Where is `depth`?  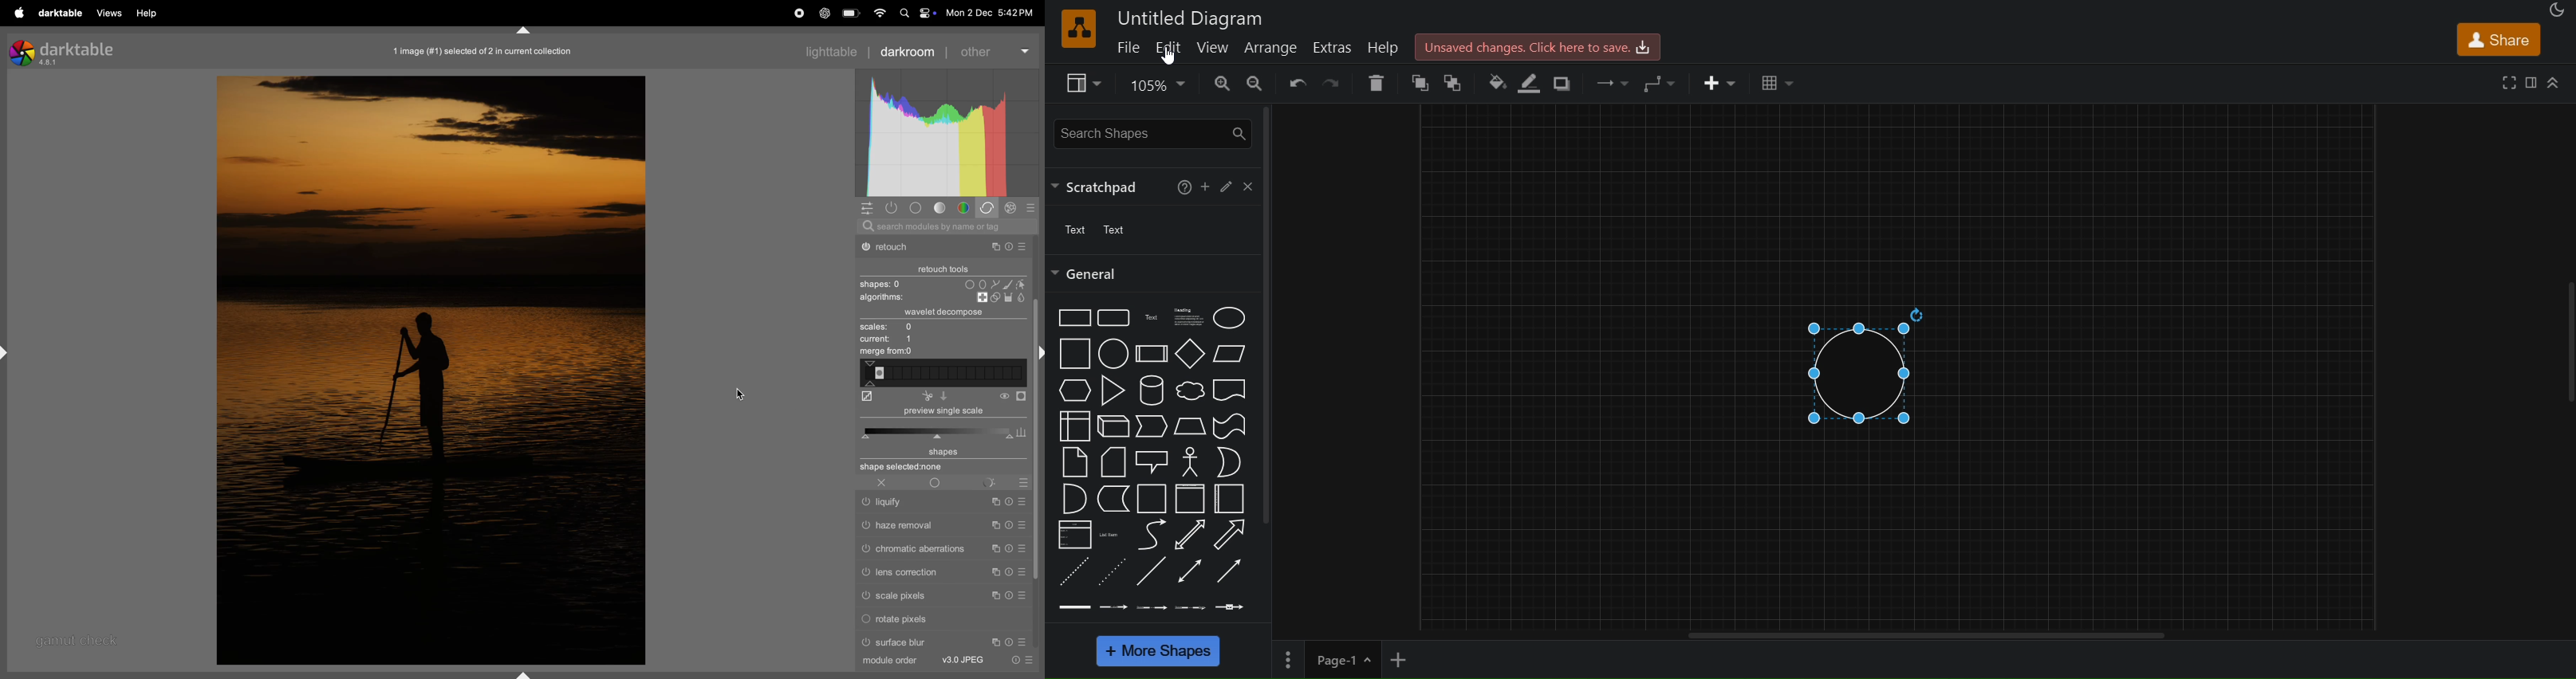
depth is located at coordinates (867, 398).